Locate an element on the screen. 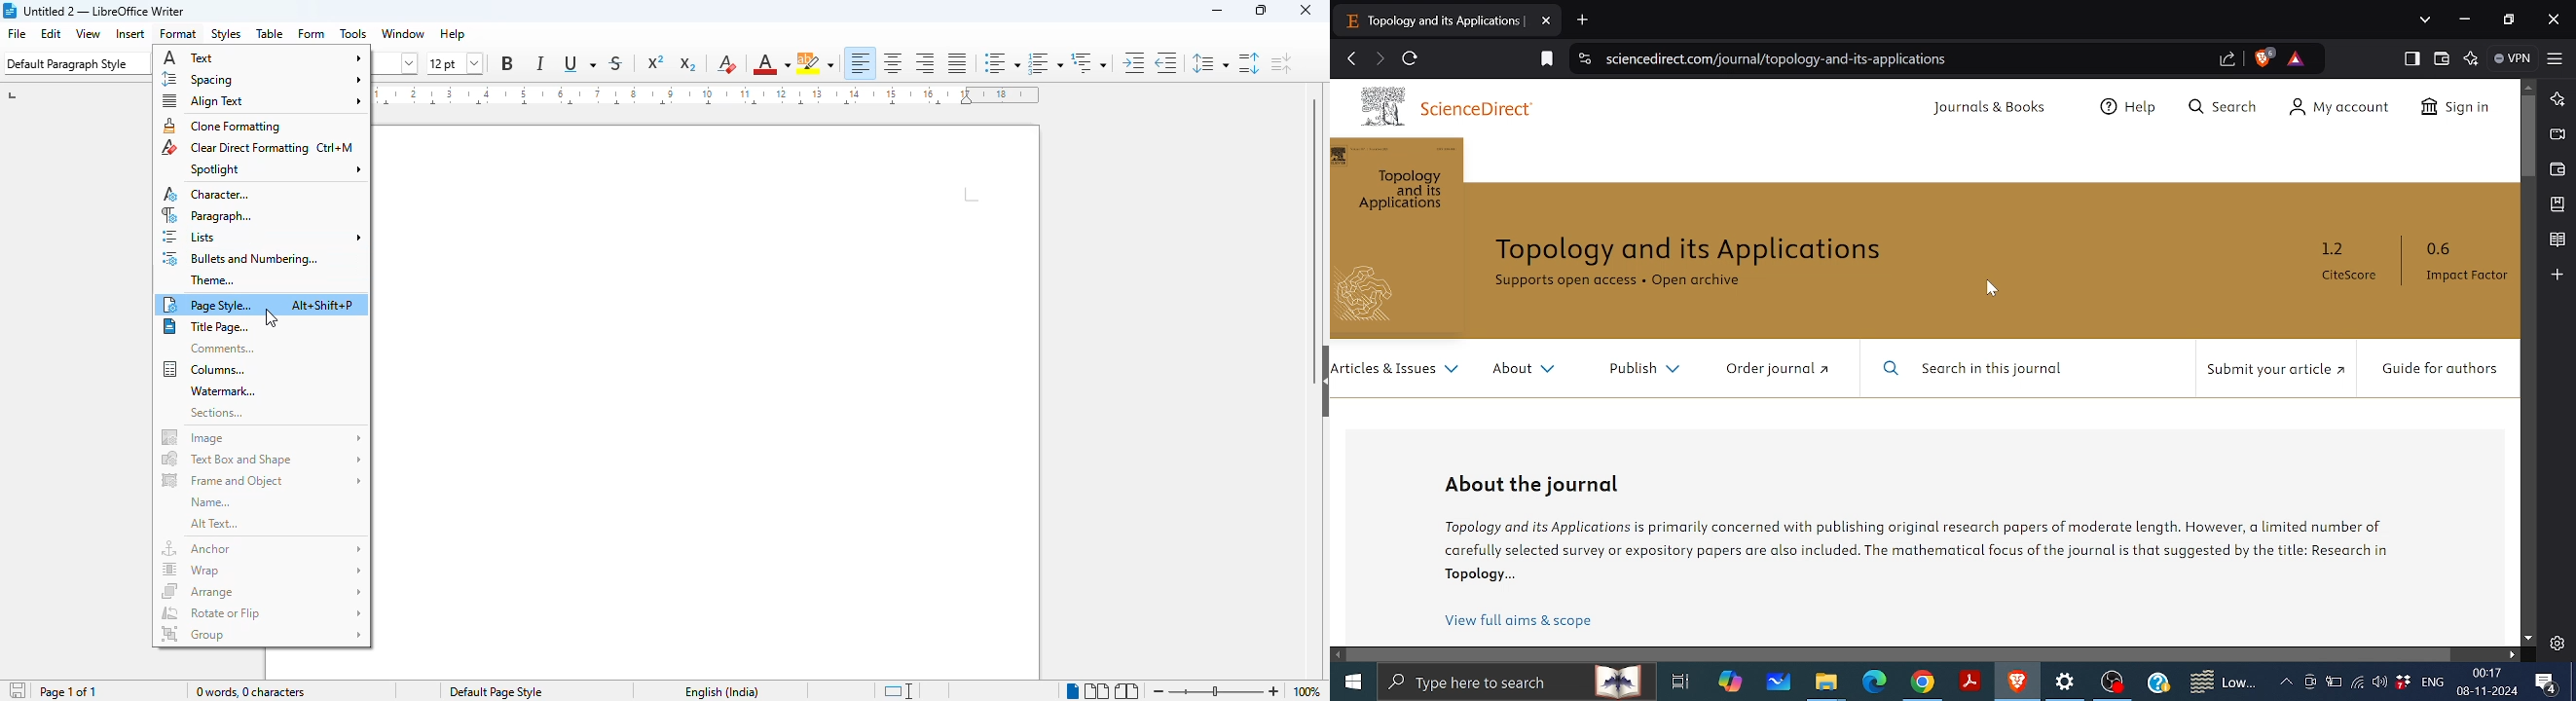  vertical scroll bar is located at coordinates (1313, 216).